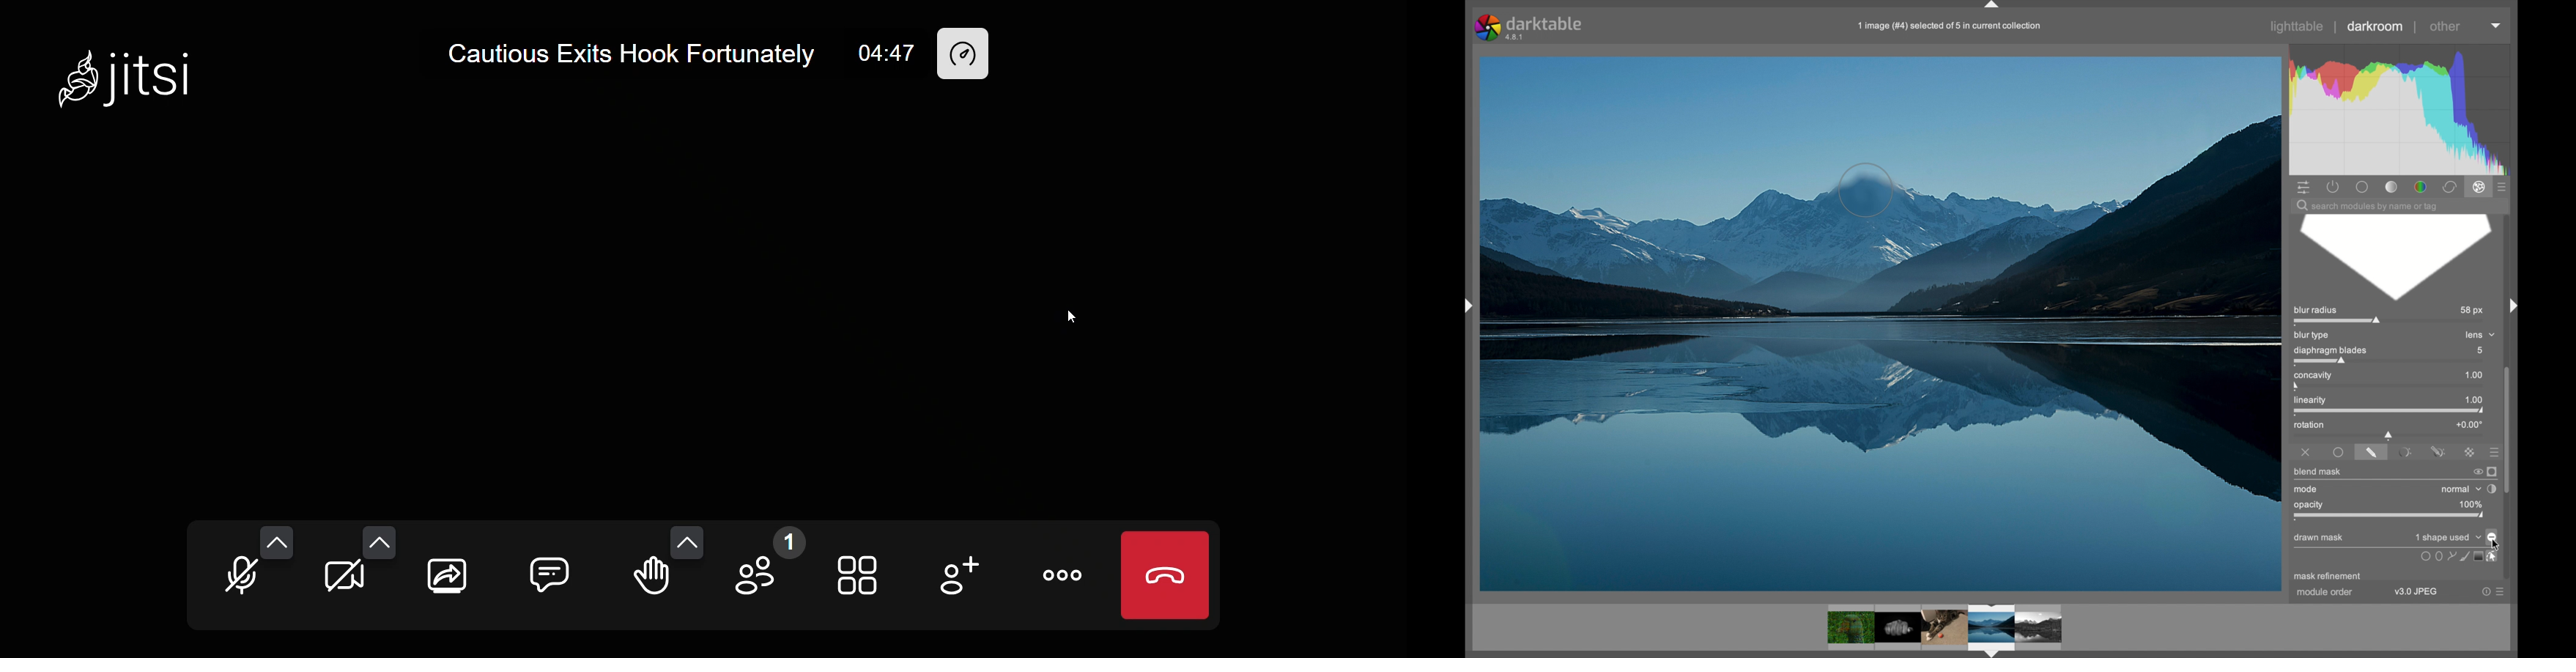 Image resolution: width=2576 pixels, height=672 pixels. Describe the element at coordinates (2324, 594) in the screenshot. I see `module order` at that location.